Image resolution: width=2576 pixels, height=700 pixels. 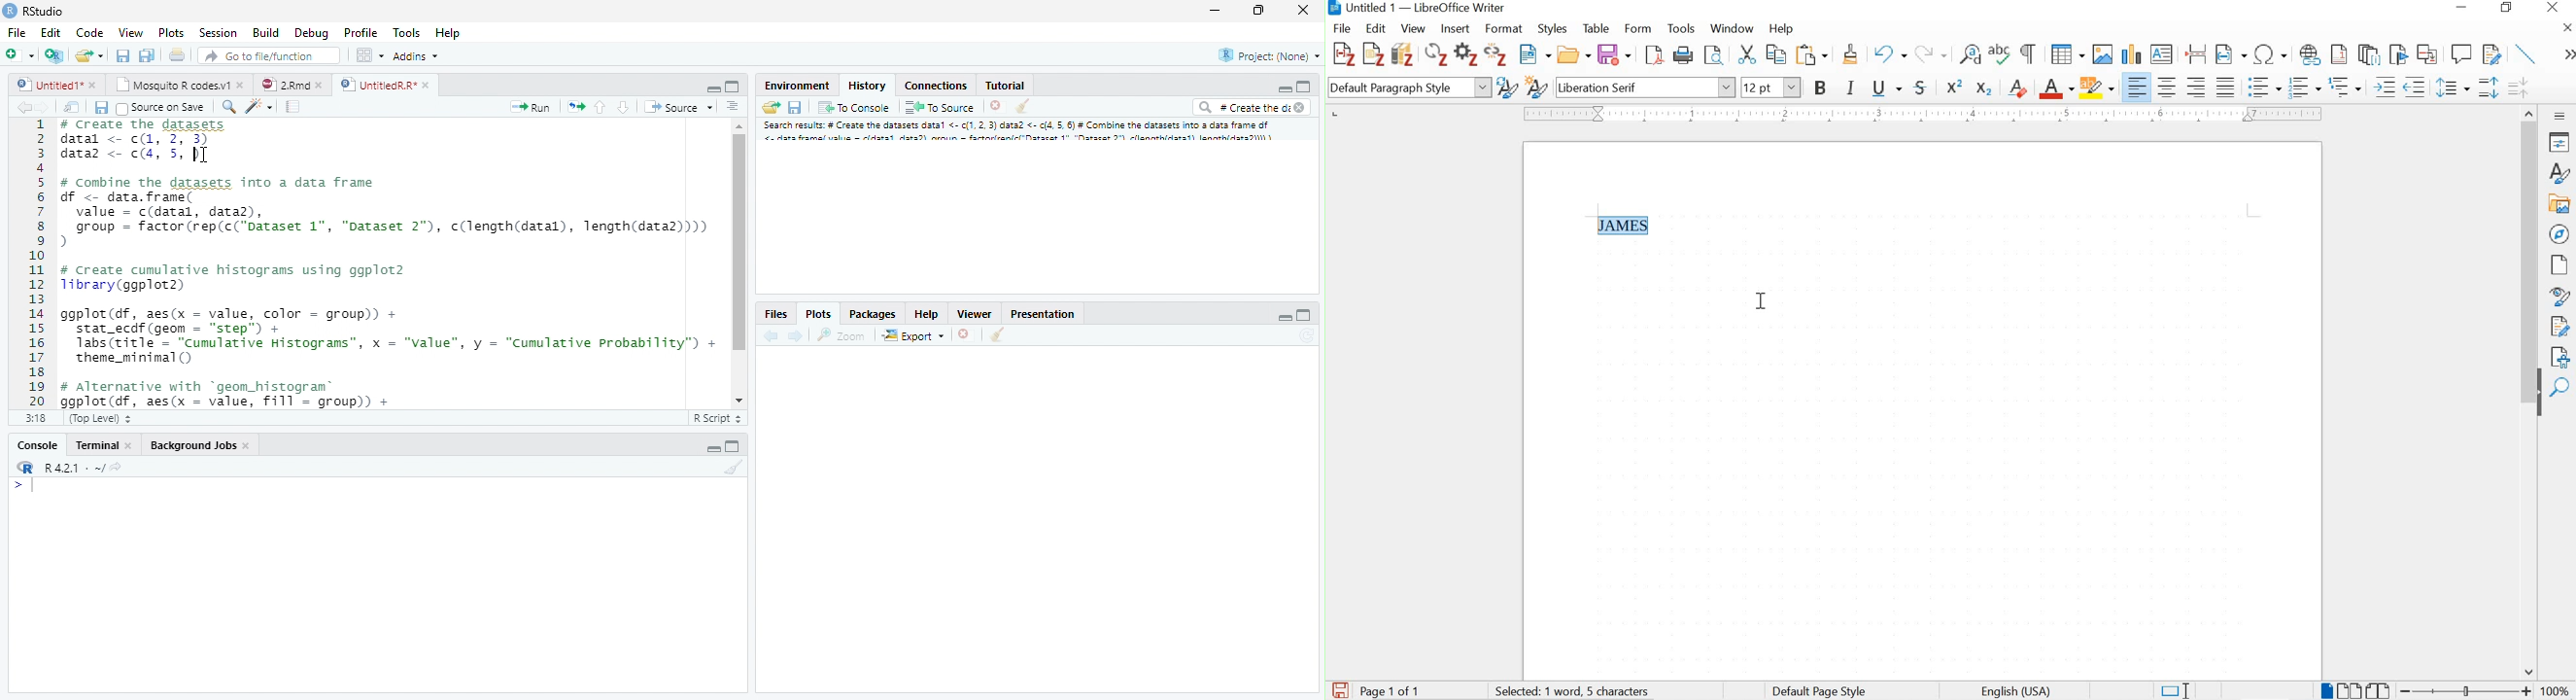 I want to click on refresh, so click(x=1434, y=56).